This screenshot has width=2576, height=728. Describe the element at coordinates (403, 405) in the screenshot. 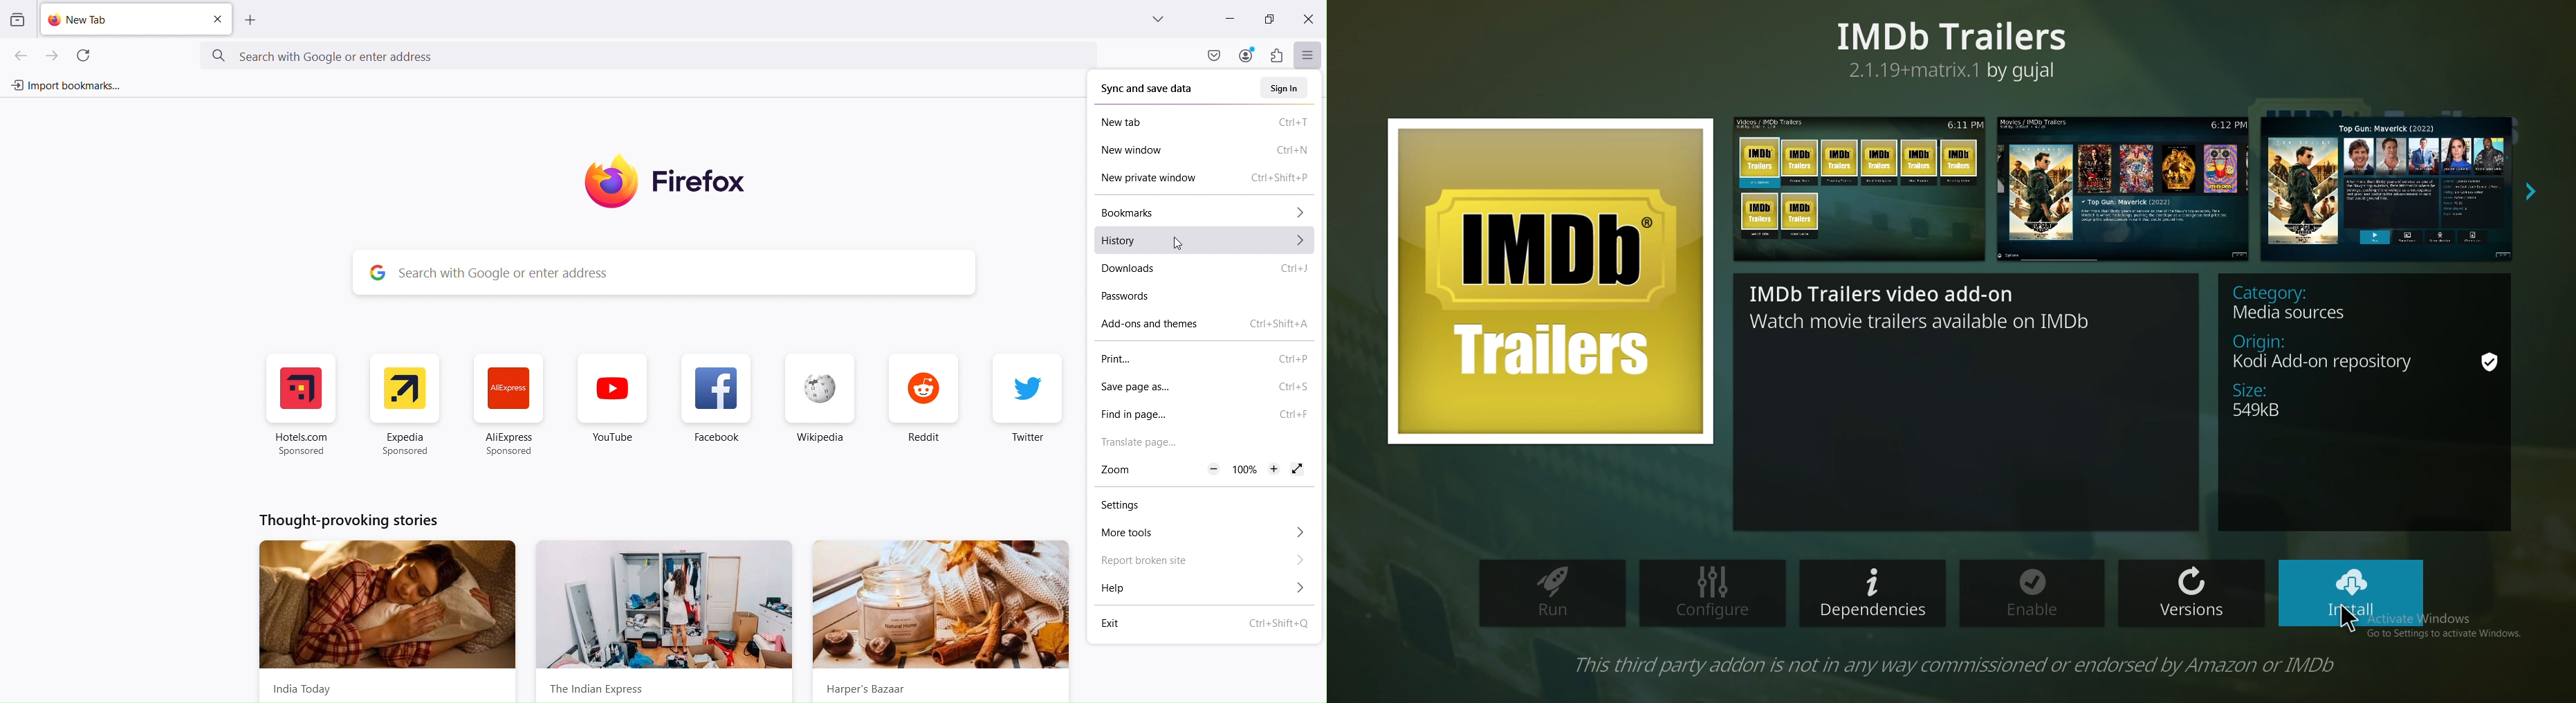

I see `Expedia Web Shortcut` at that location.